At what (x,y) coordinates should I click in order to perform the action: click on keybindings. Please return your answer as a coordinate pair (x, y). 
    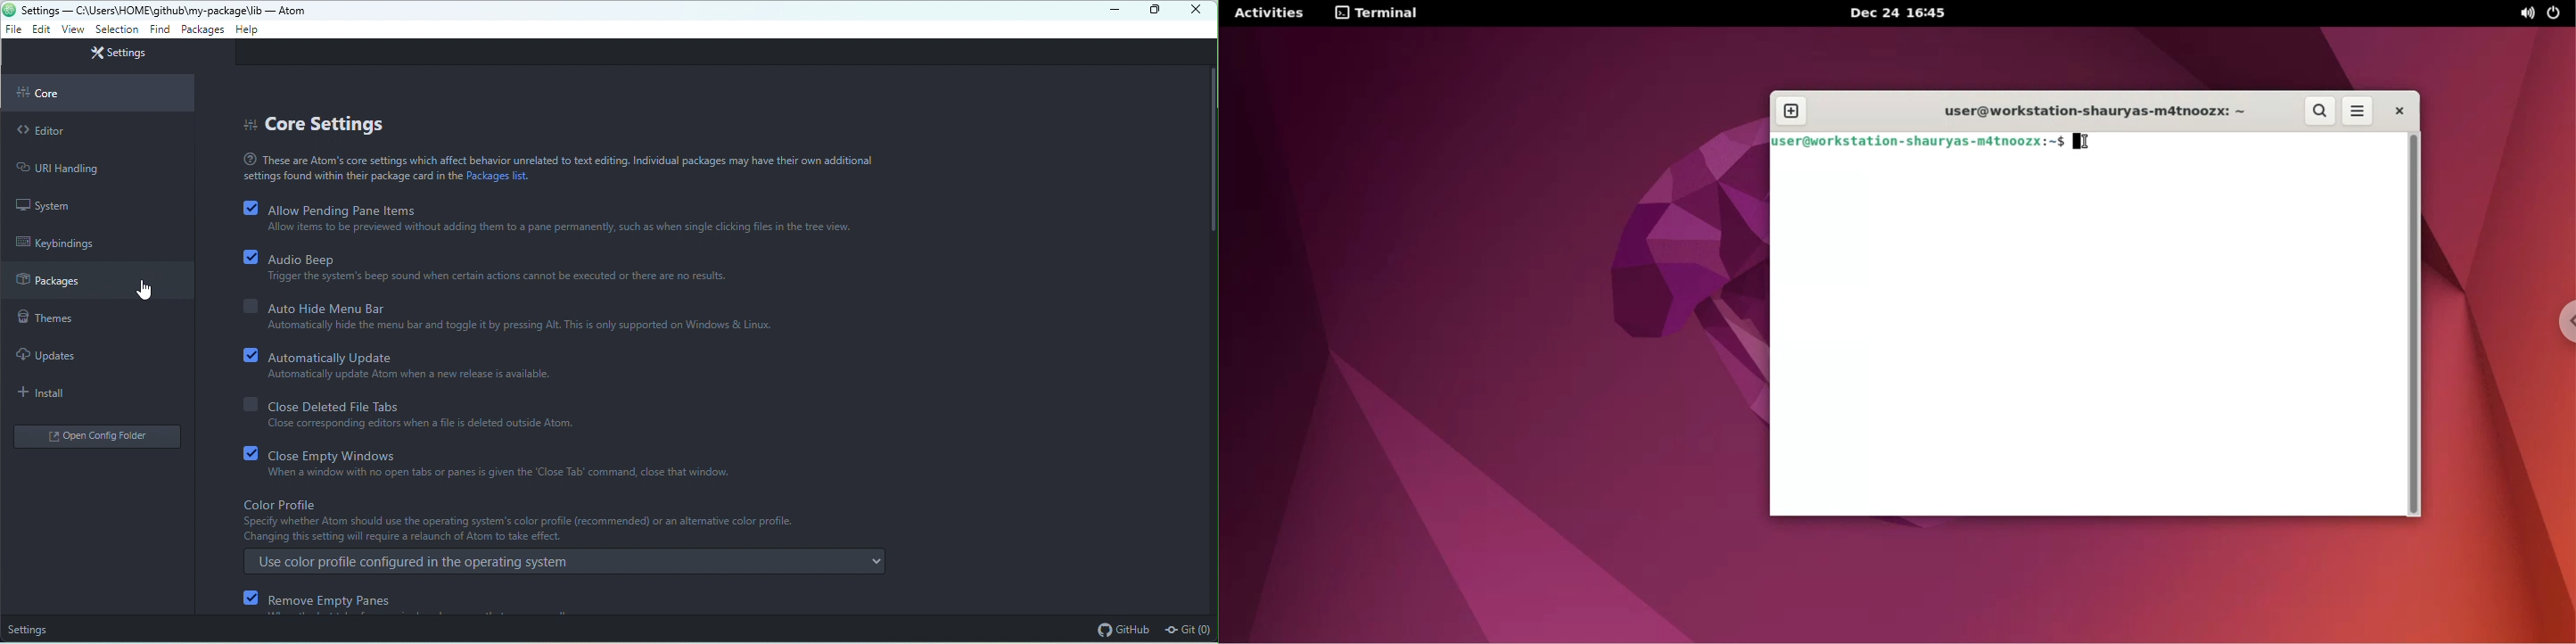
    Looking at the image, I should click on (64, 243).